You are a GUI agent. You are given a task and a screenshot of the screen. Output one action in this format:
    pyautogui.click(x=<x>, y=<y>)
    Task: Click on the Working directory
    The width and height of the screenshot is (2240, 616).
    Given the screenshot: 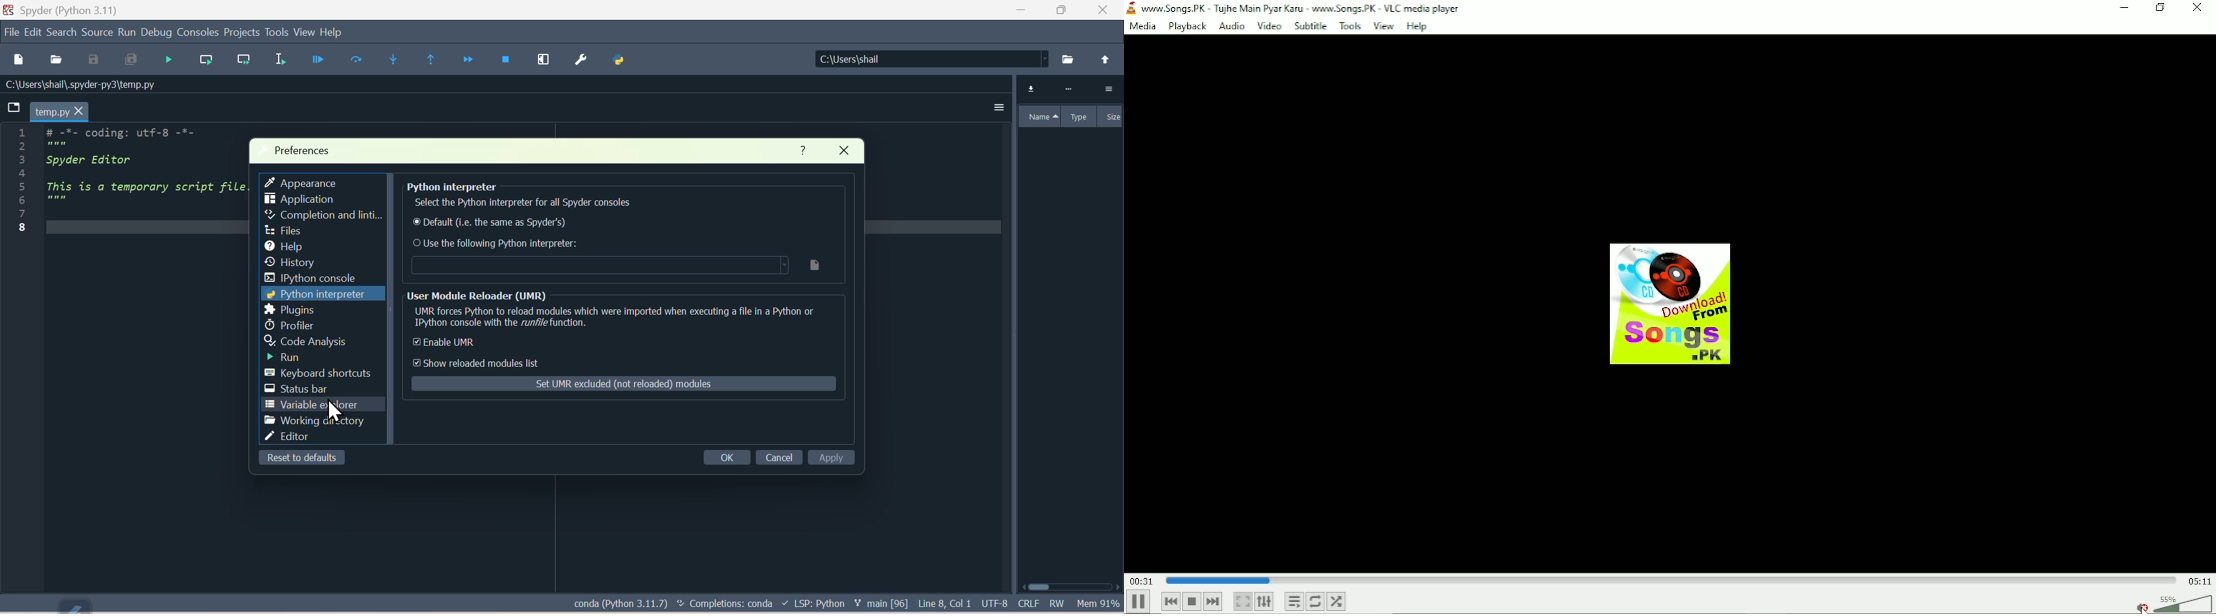 What is the action you would take?
    pyautogui.click(x=312, y=422)
    